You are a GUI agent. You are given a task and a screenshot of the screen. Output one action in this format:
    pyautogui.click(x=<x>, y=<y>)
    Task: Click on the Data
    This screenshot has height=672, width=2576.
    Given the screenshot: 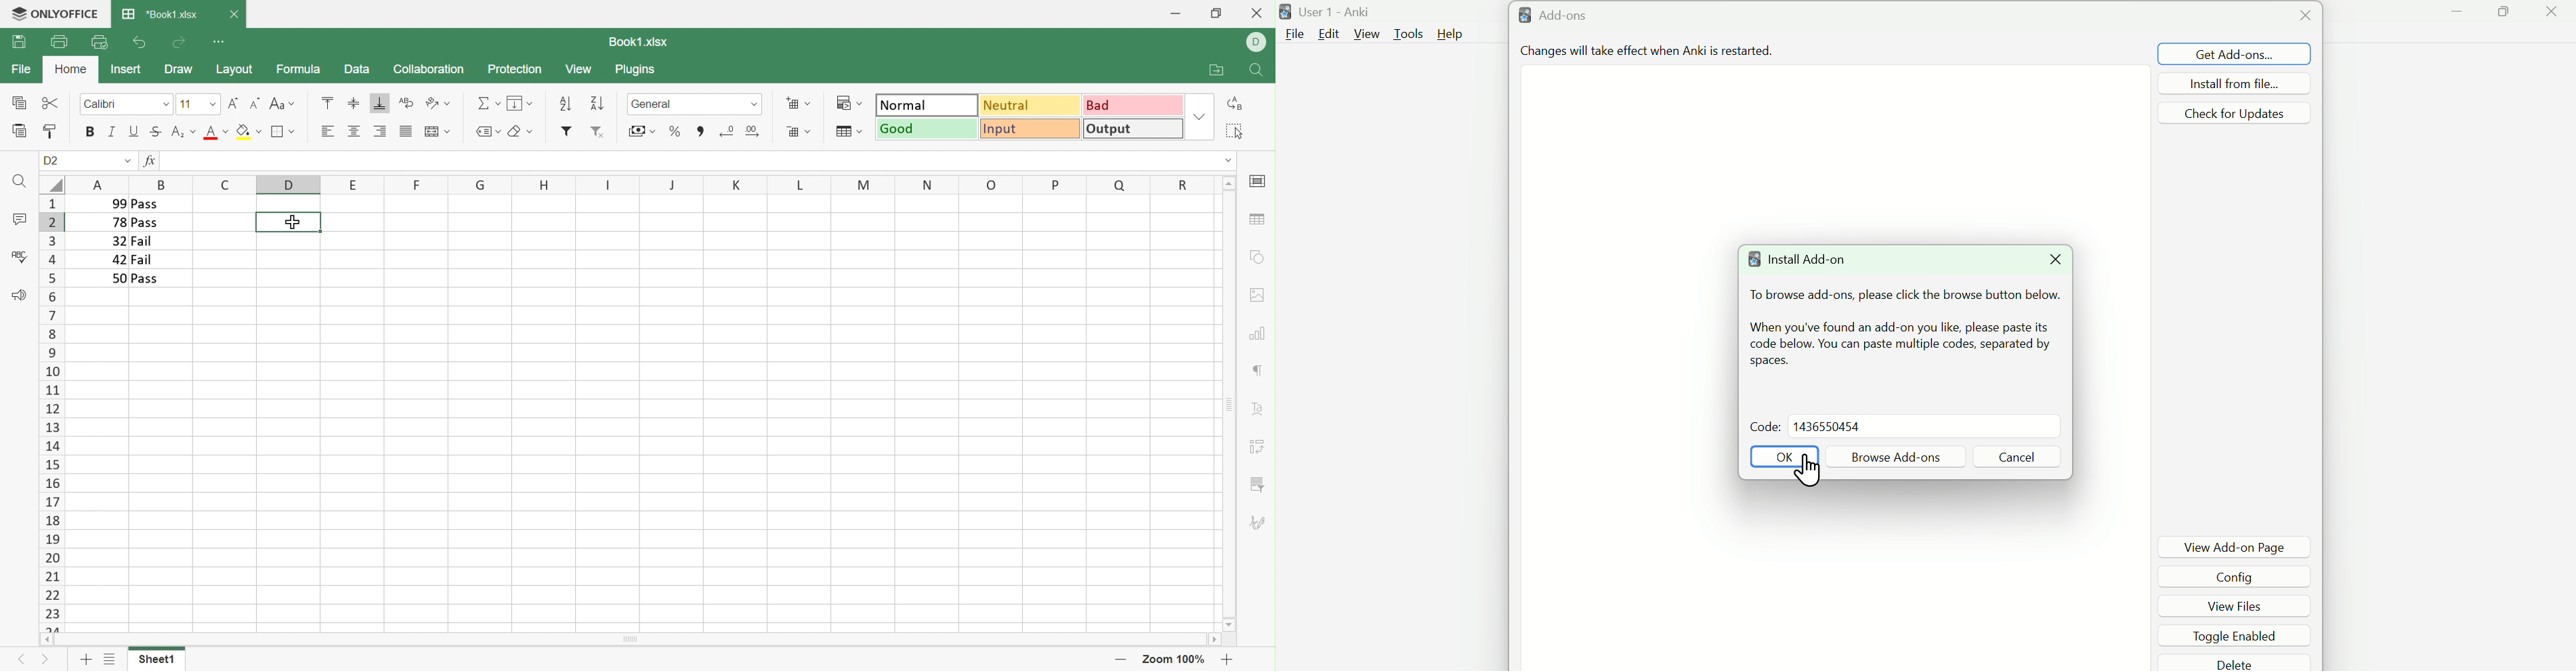 What is the action you would take?
    pyautogui.click(x=355, y=68)
    